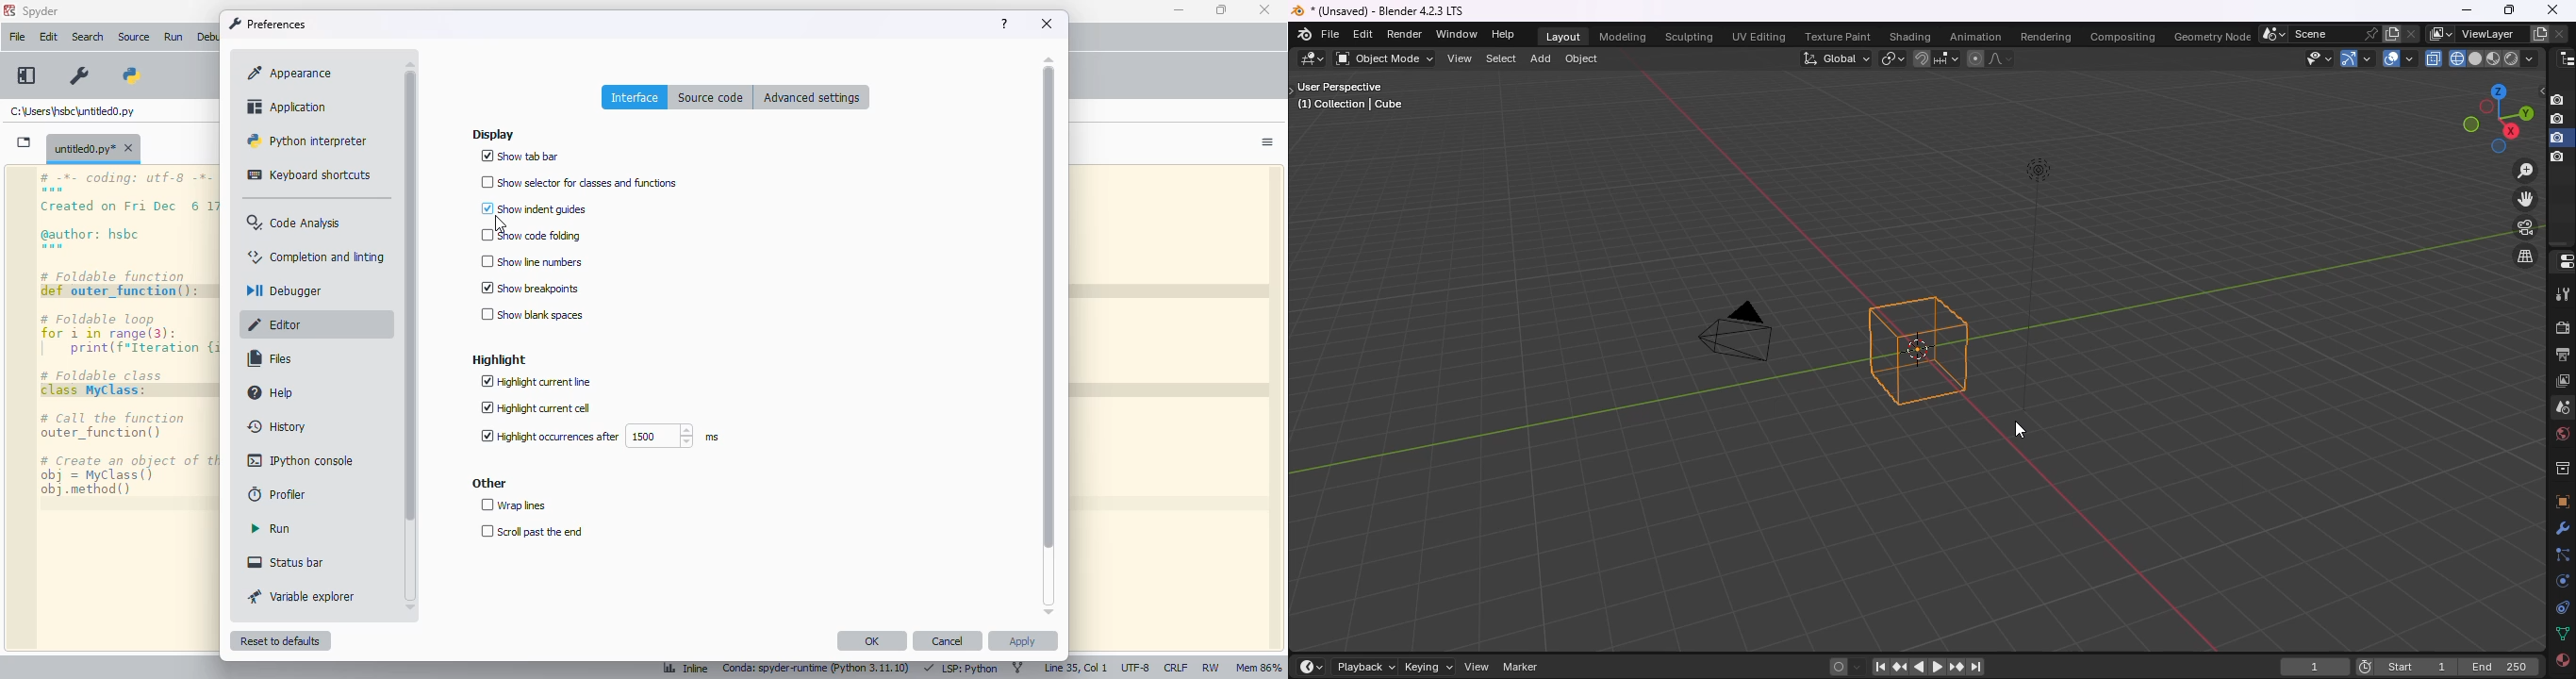 The image size is (2576, 700). I want to click on jump to key frame, so click(1956, 666).